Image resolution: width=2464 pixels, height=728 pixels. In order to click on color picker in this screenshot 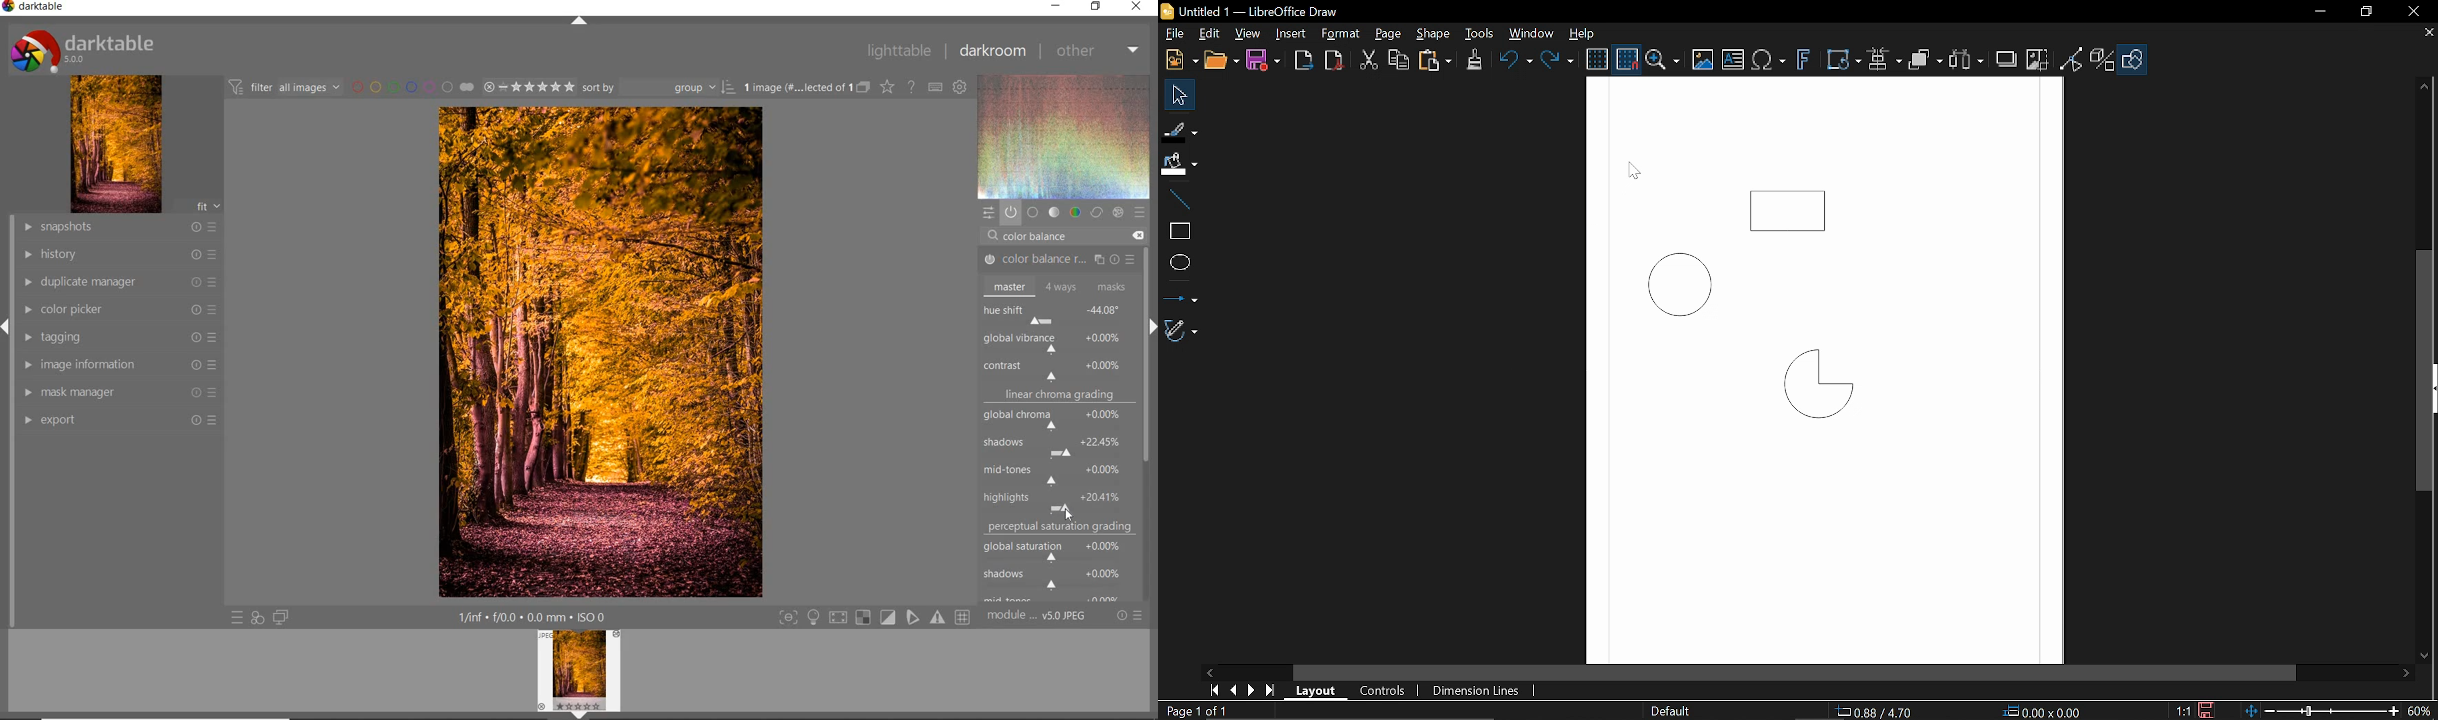, I will do `click(119, 310)`.